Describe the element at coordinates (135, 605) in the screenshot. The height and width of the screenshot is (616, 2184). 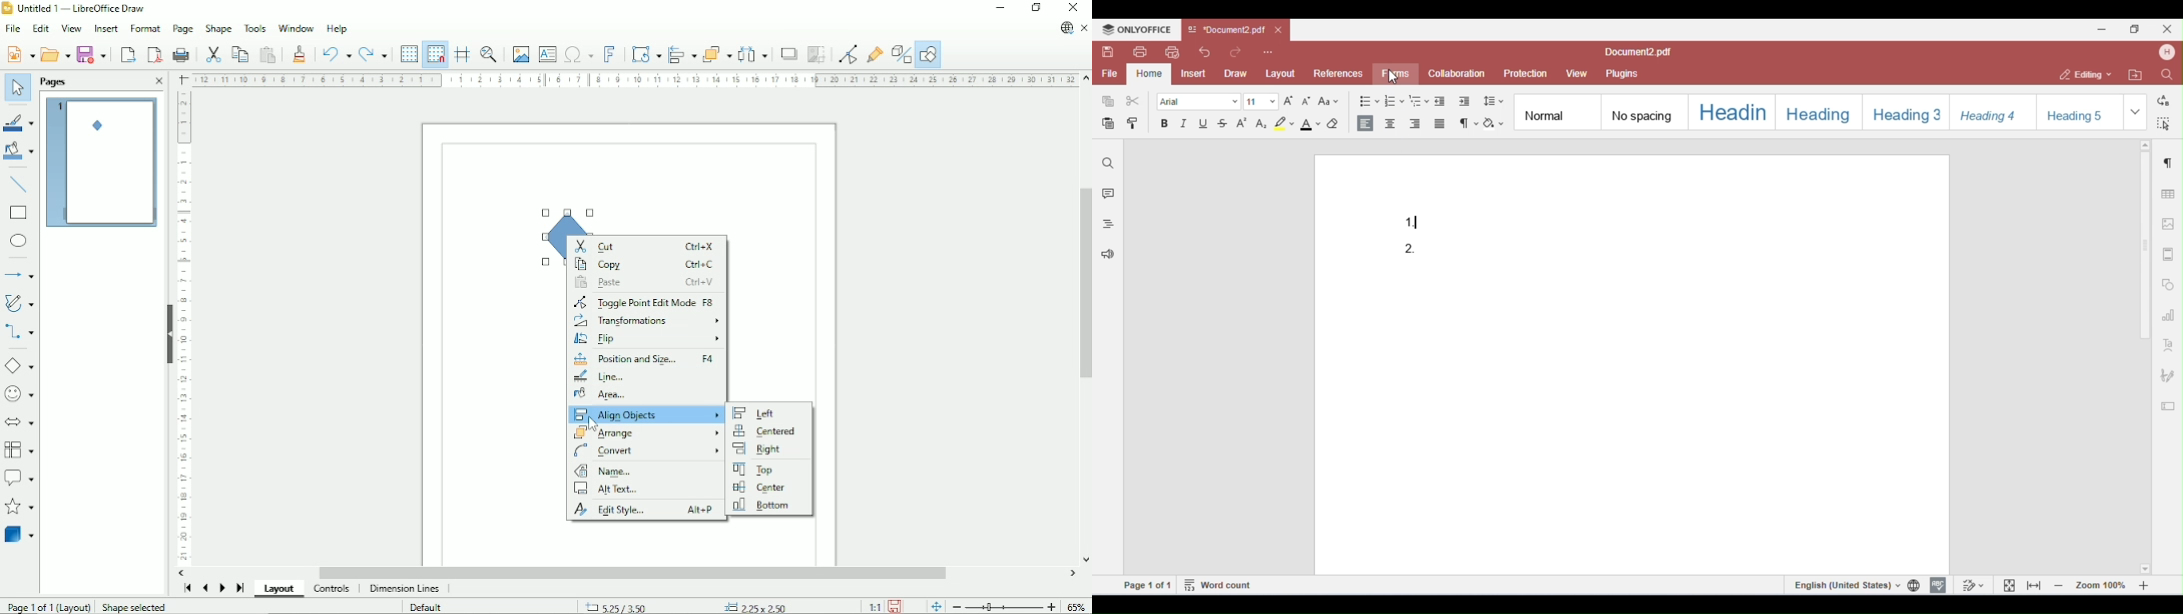
I see `Shape selected` at that location.